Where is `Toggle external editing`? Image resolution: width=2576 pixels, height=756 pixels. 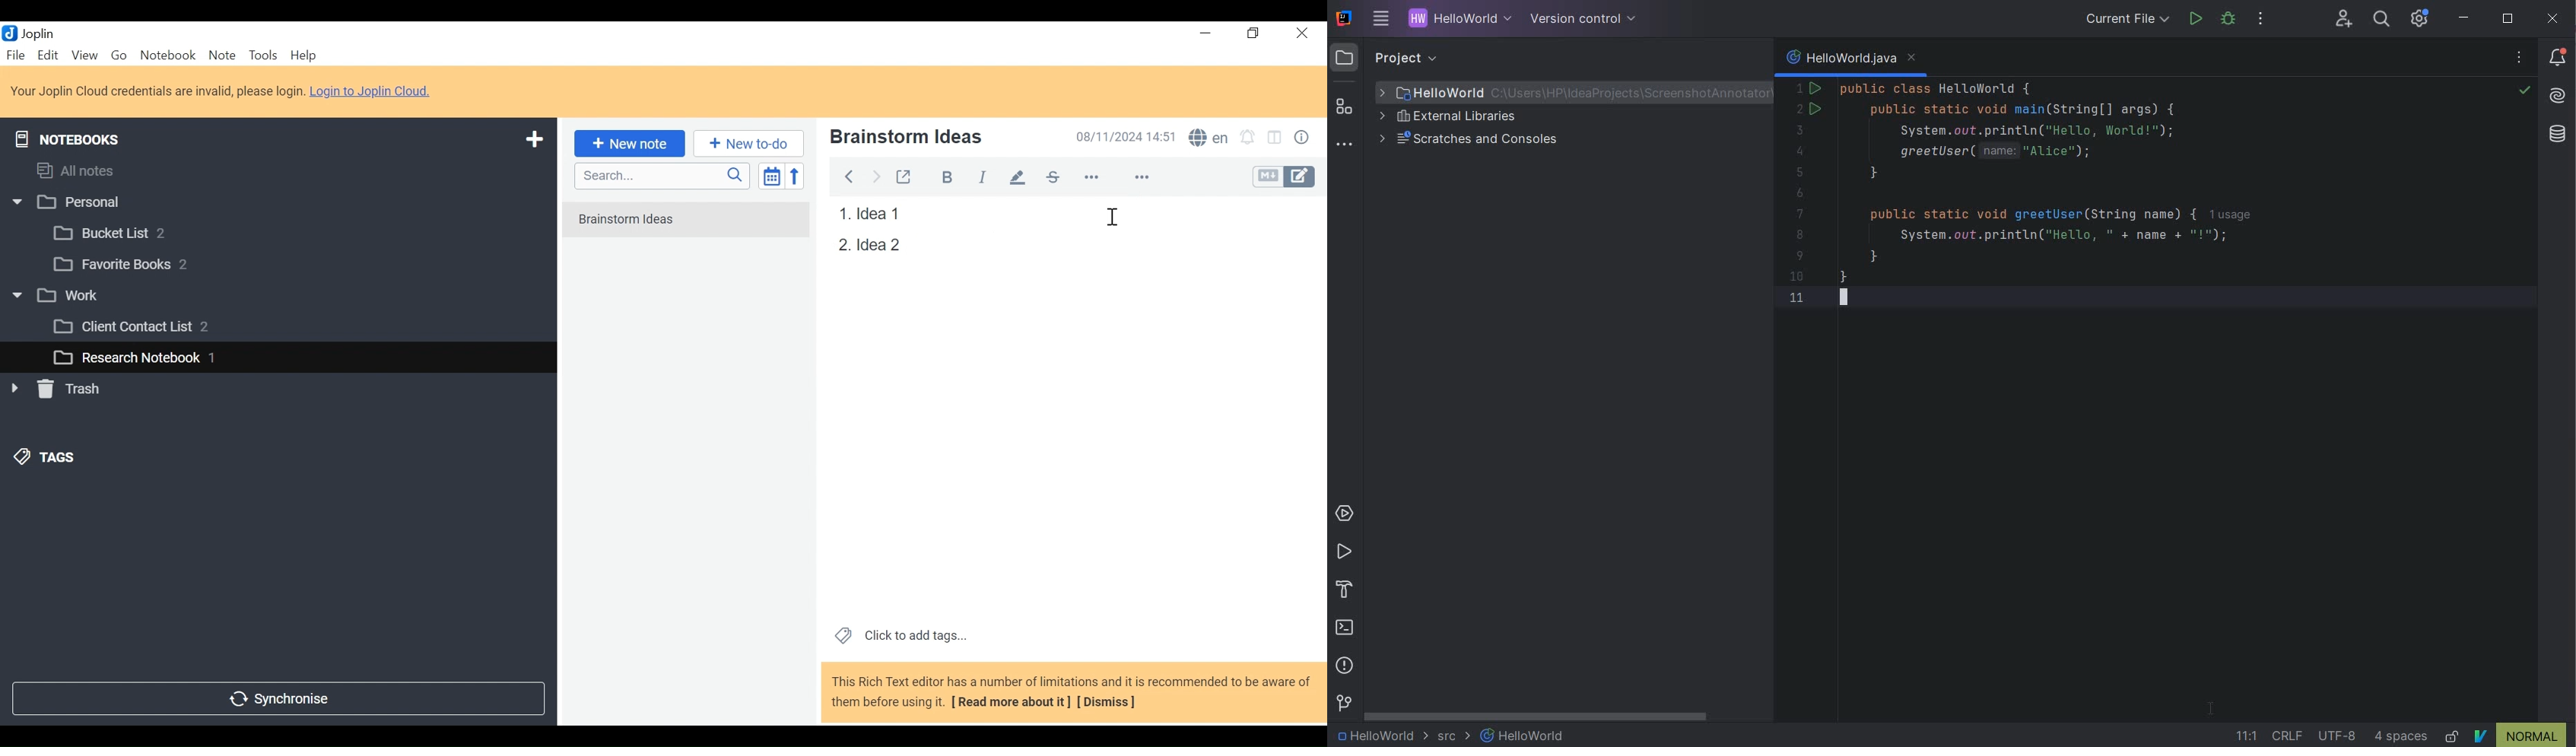 Toggle external editing is located at coordinates (904, 174).